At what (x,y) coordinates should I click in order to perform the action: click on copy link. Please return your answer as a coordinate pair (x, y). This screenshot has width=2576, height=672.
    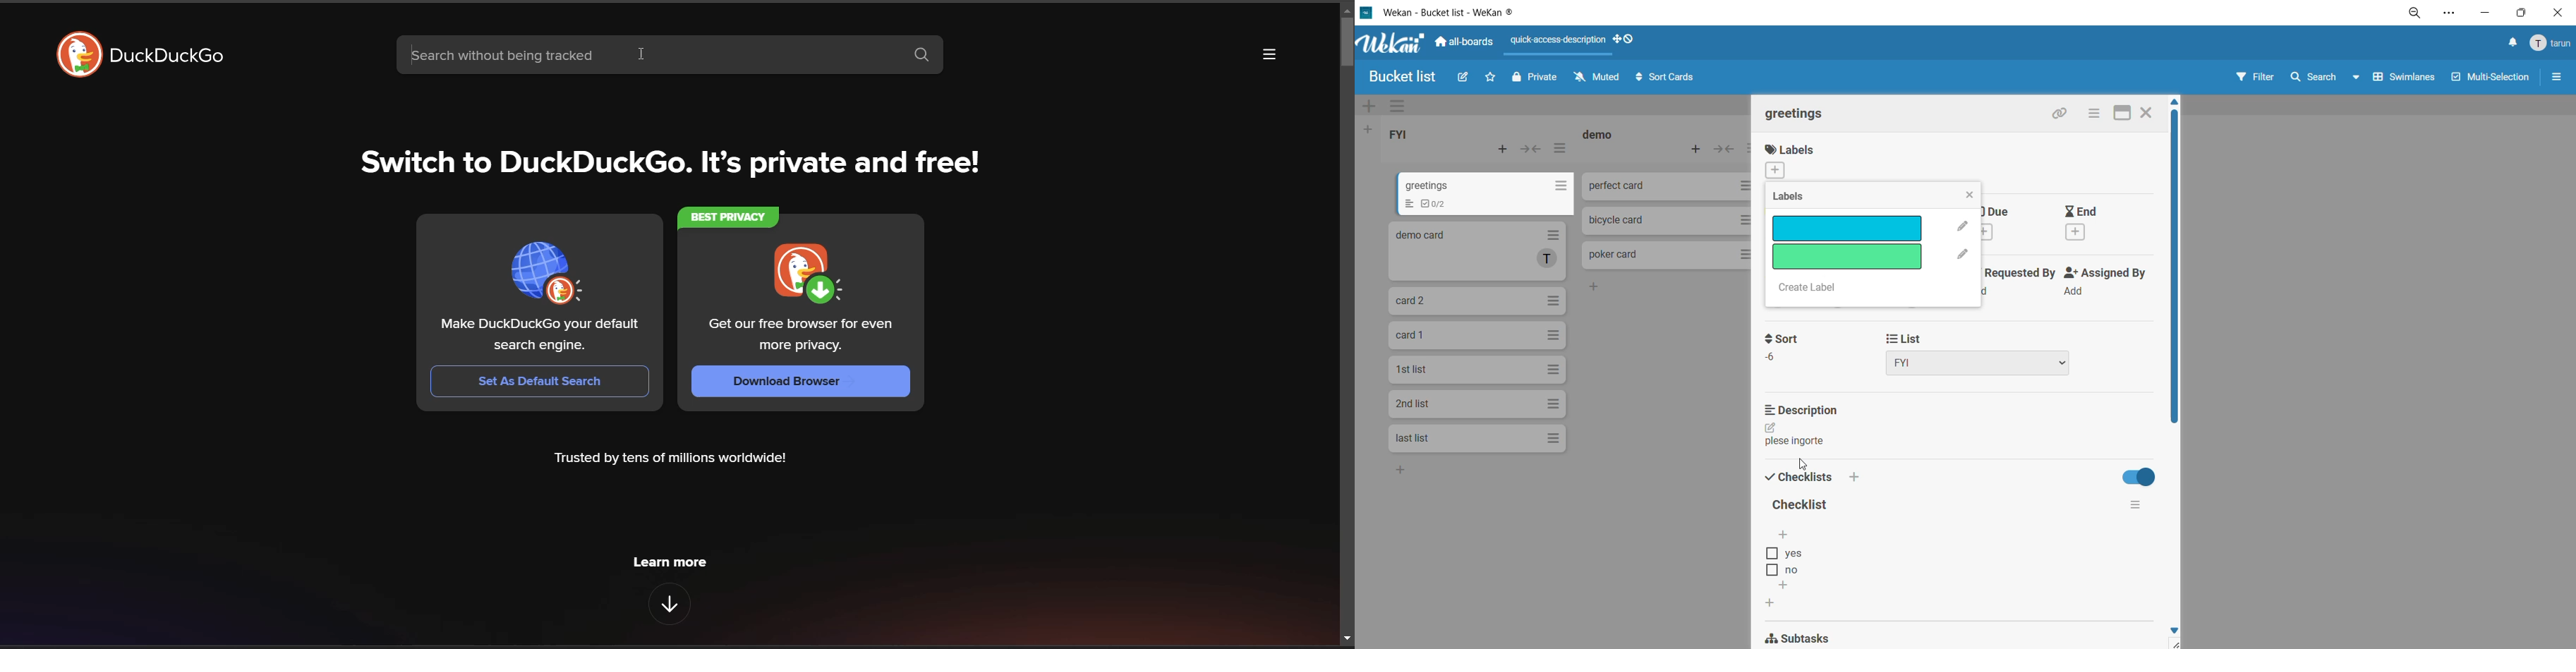
    Looking at the image, I should click on (2064, 113).